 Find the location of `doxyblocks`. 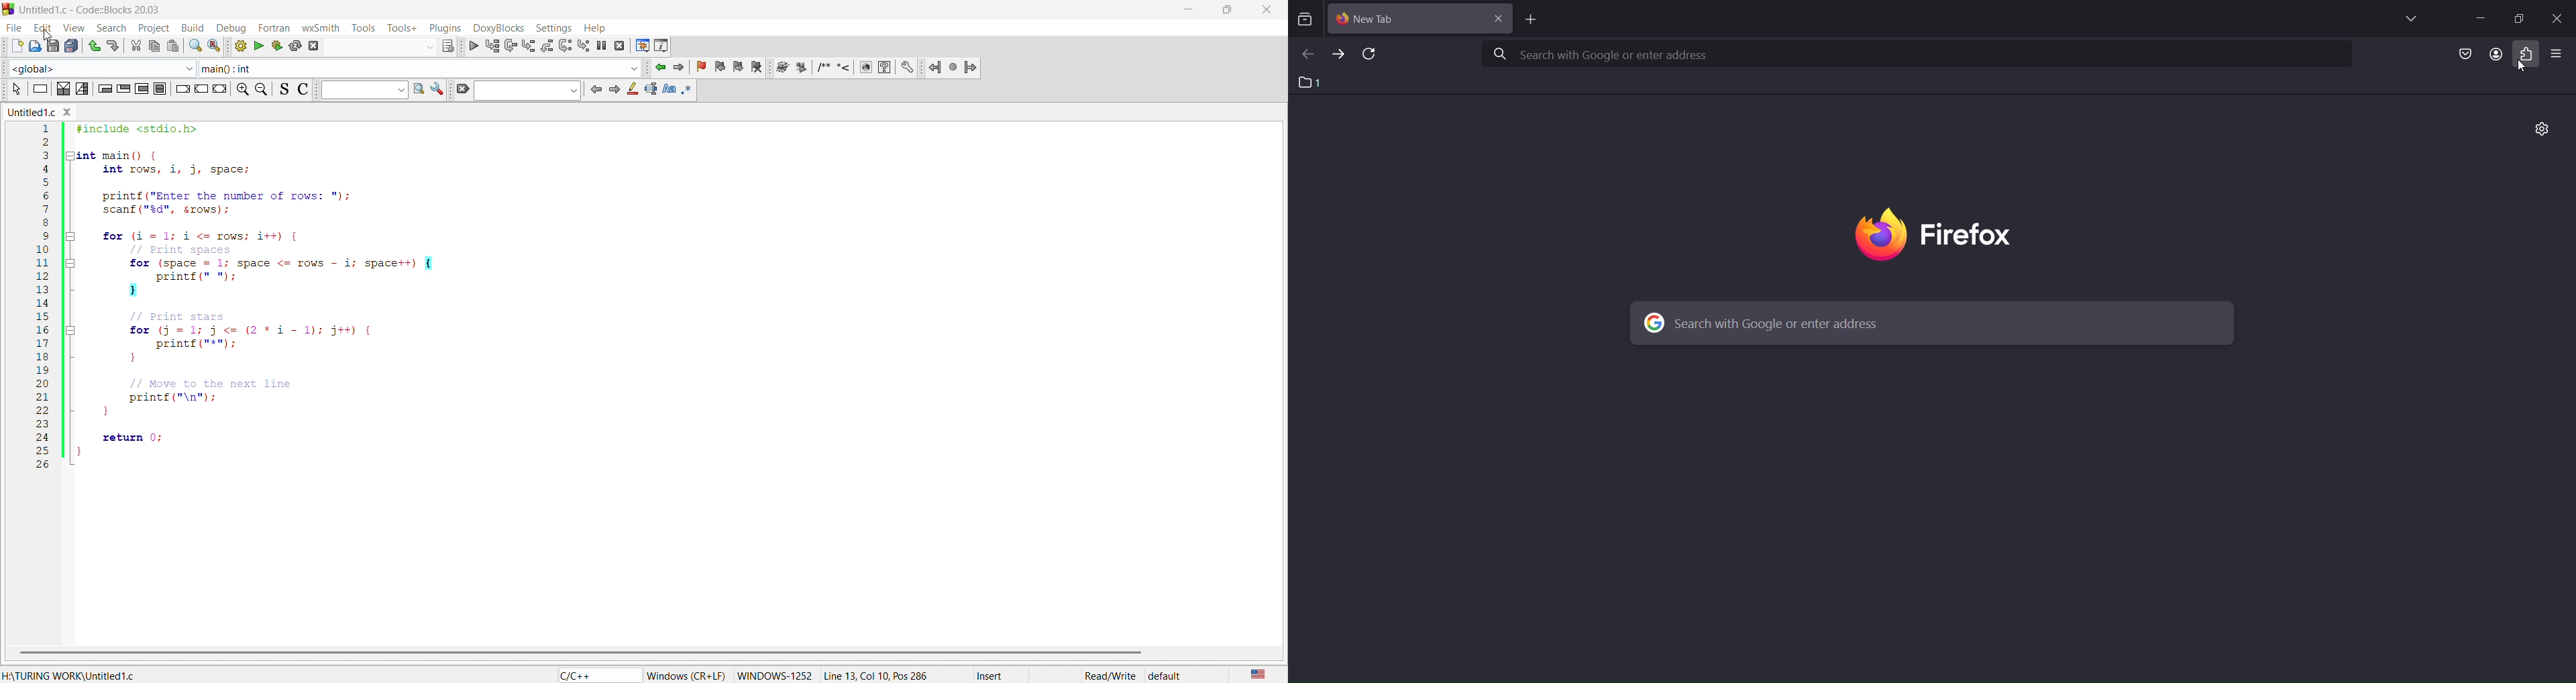

doxyblocks is located at coordinates (497, 27).